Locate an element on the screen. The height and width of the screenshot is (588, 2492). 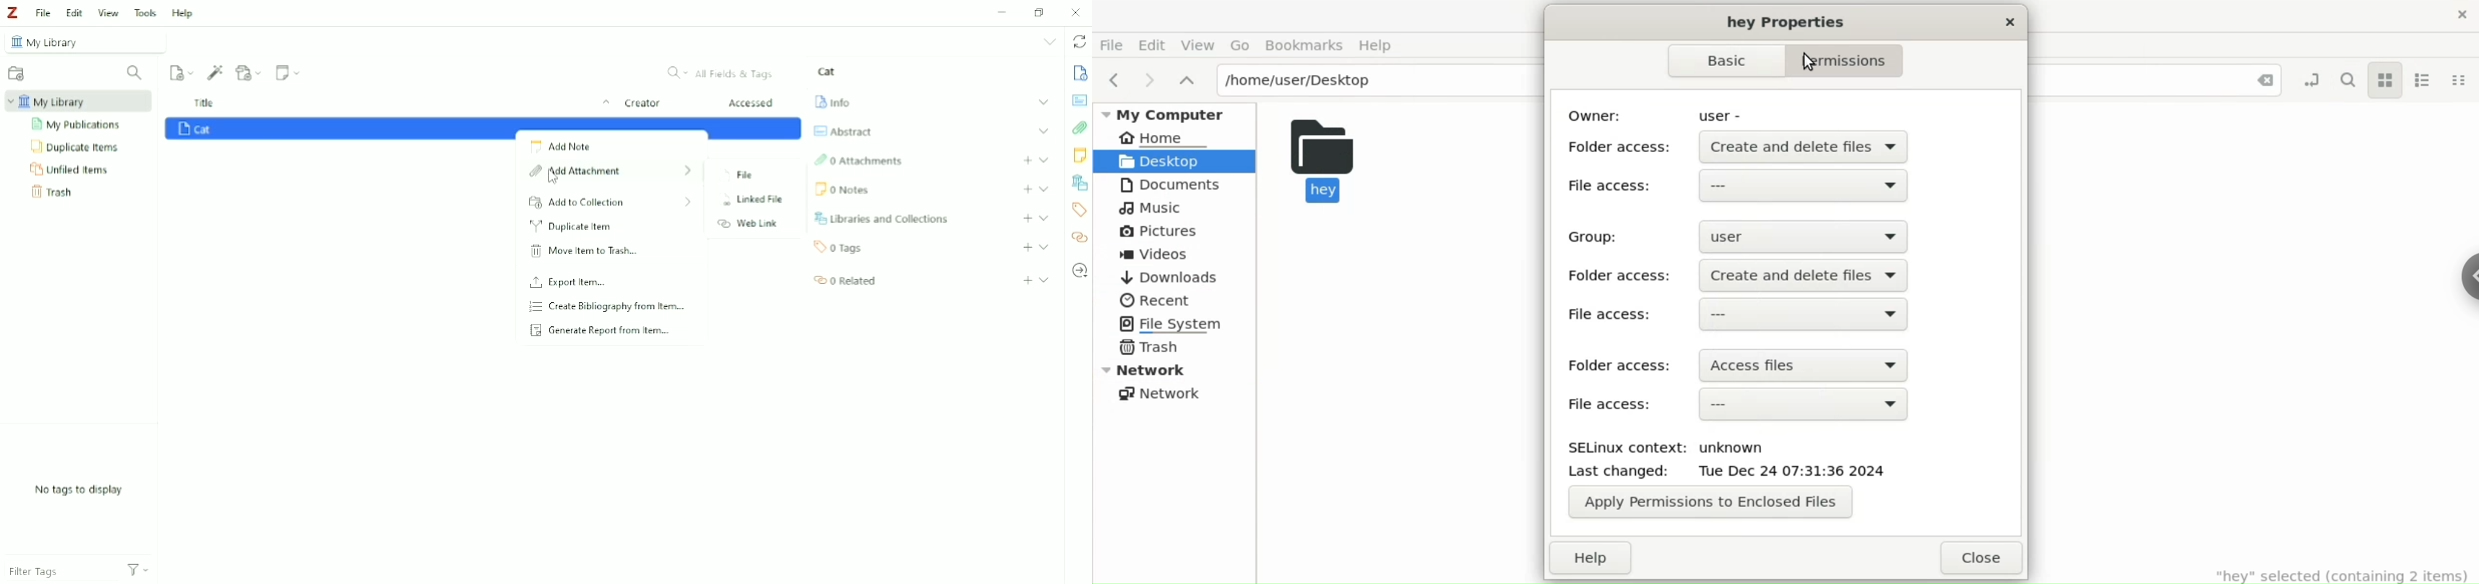
Help is located at coordinates (182, 14).